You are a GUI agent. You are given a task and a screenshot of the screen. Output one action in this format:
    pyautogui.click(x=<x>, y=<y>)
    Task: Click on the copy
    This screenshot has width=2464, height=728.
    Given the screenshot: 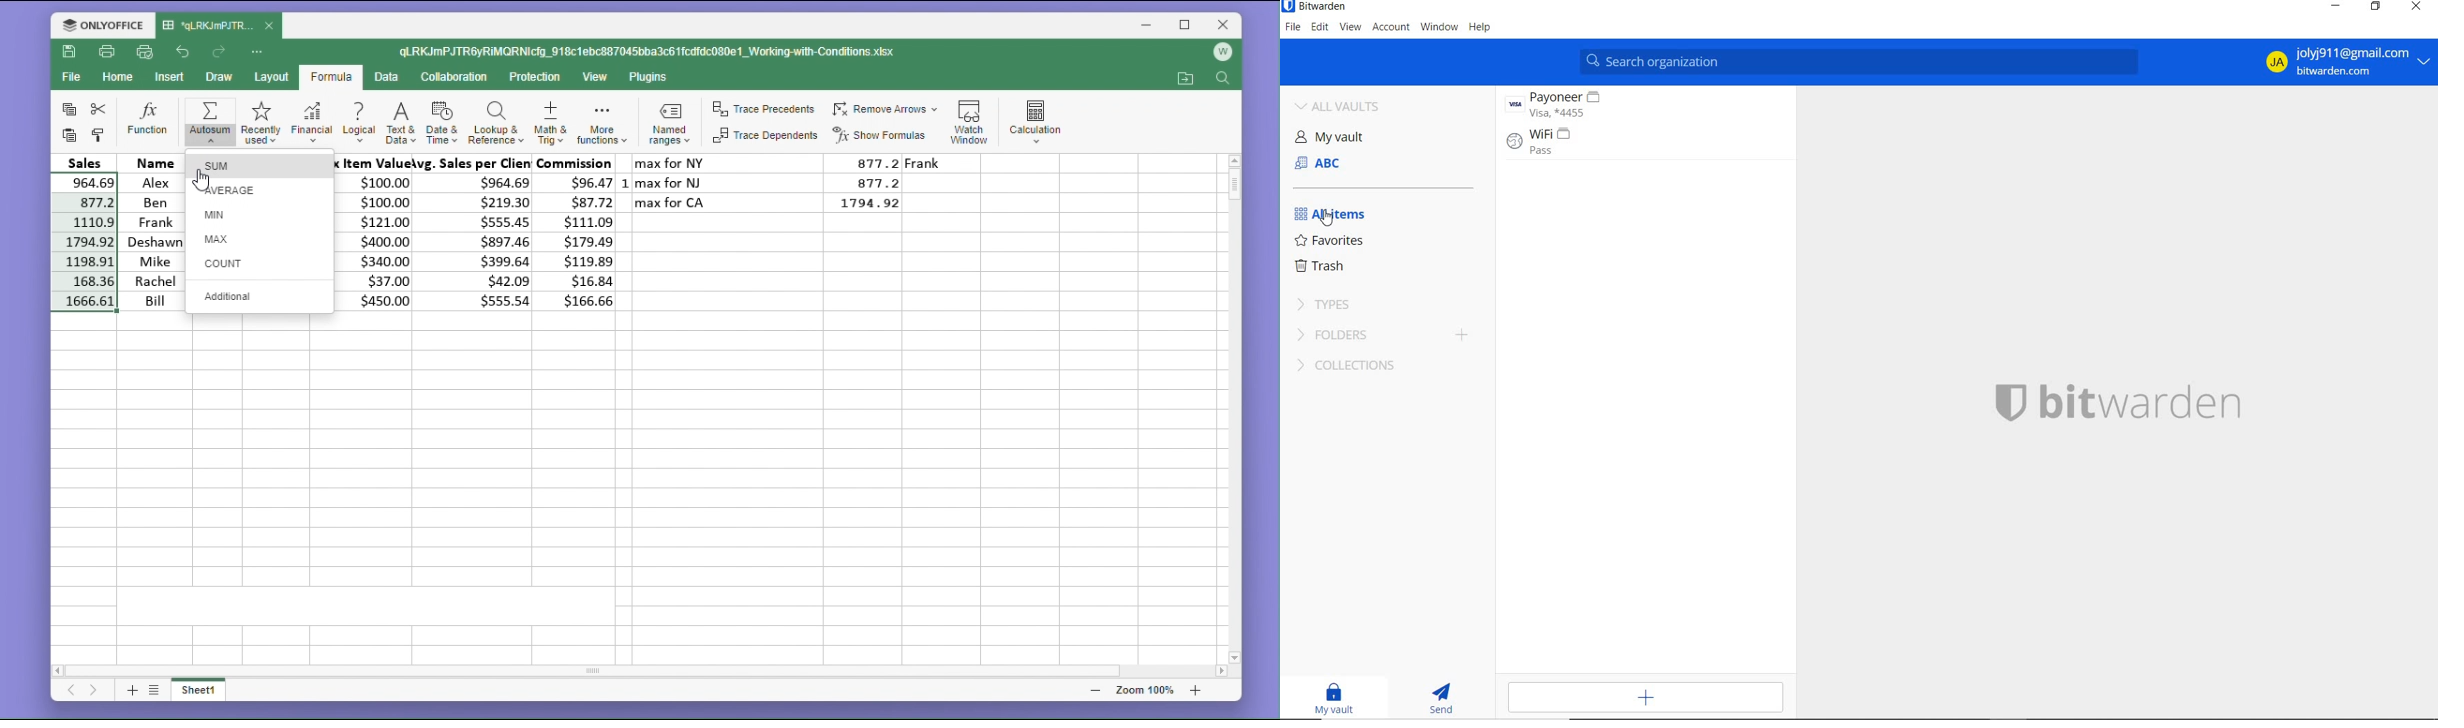 What is the action you would take?
    pyautogui.click(x=66, y=110)
    